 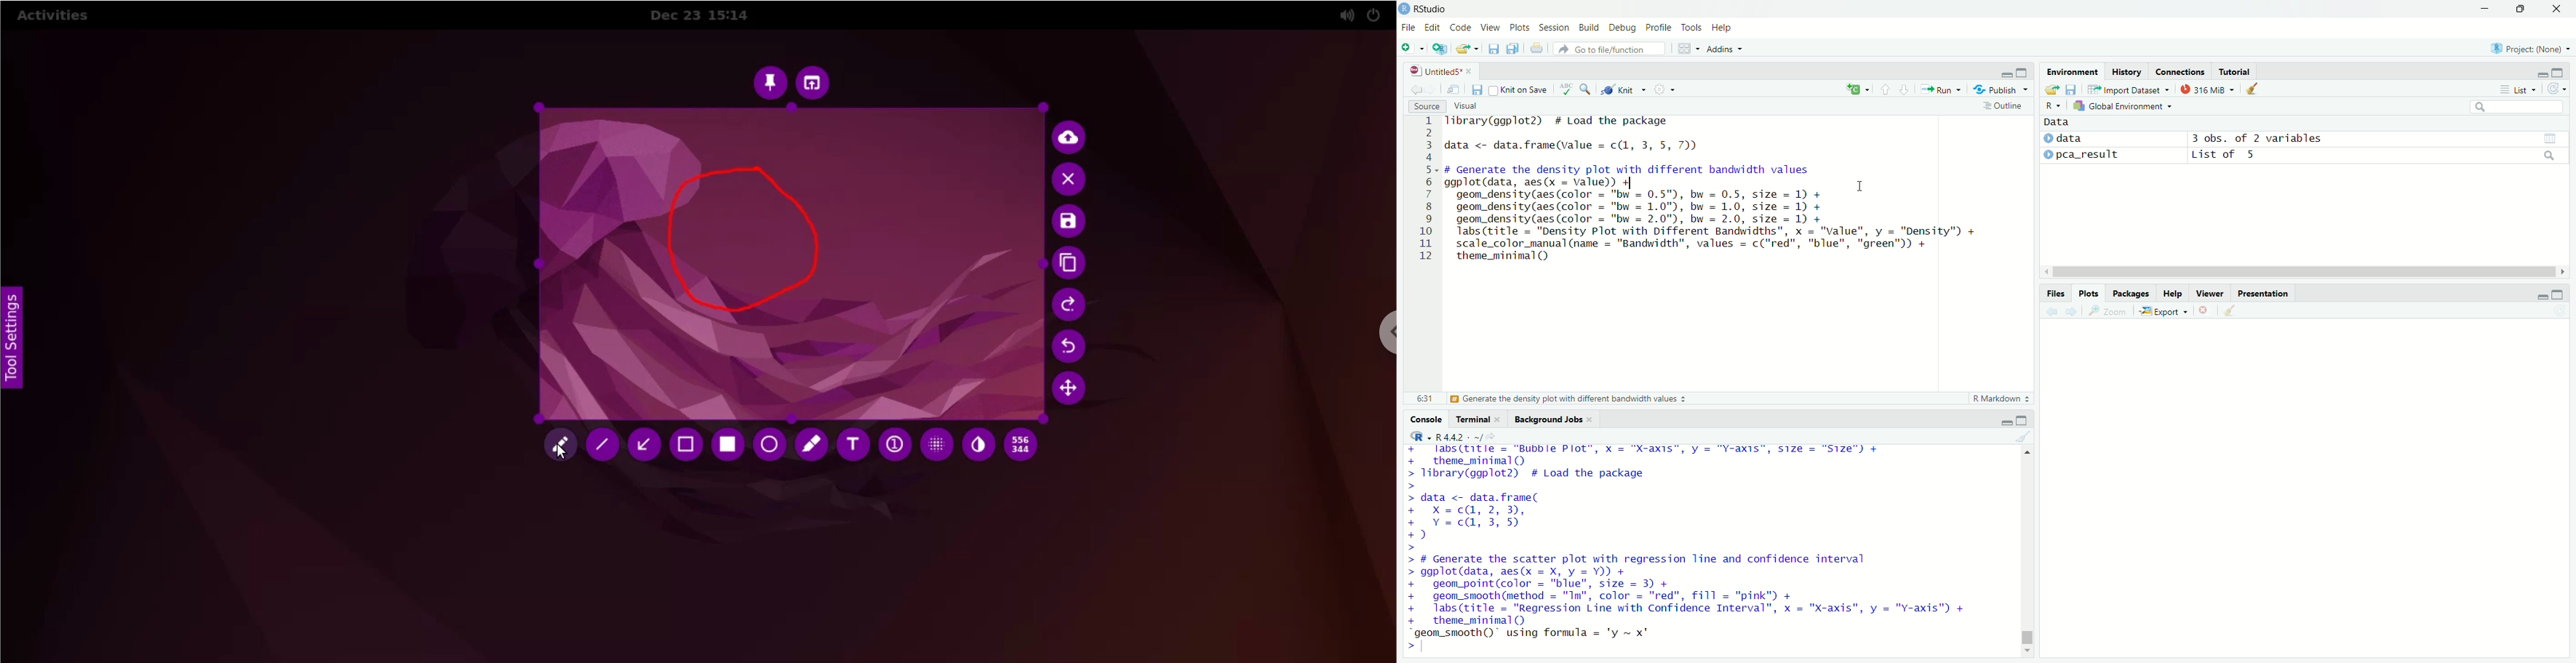 I want to click on vertical scroll bar, so click(x=2028, y=550).